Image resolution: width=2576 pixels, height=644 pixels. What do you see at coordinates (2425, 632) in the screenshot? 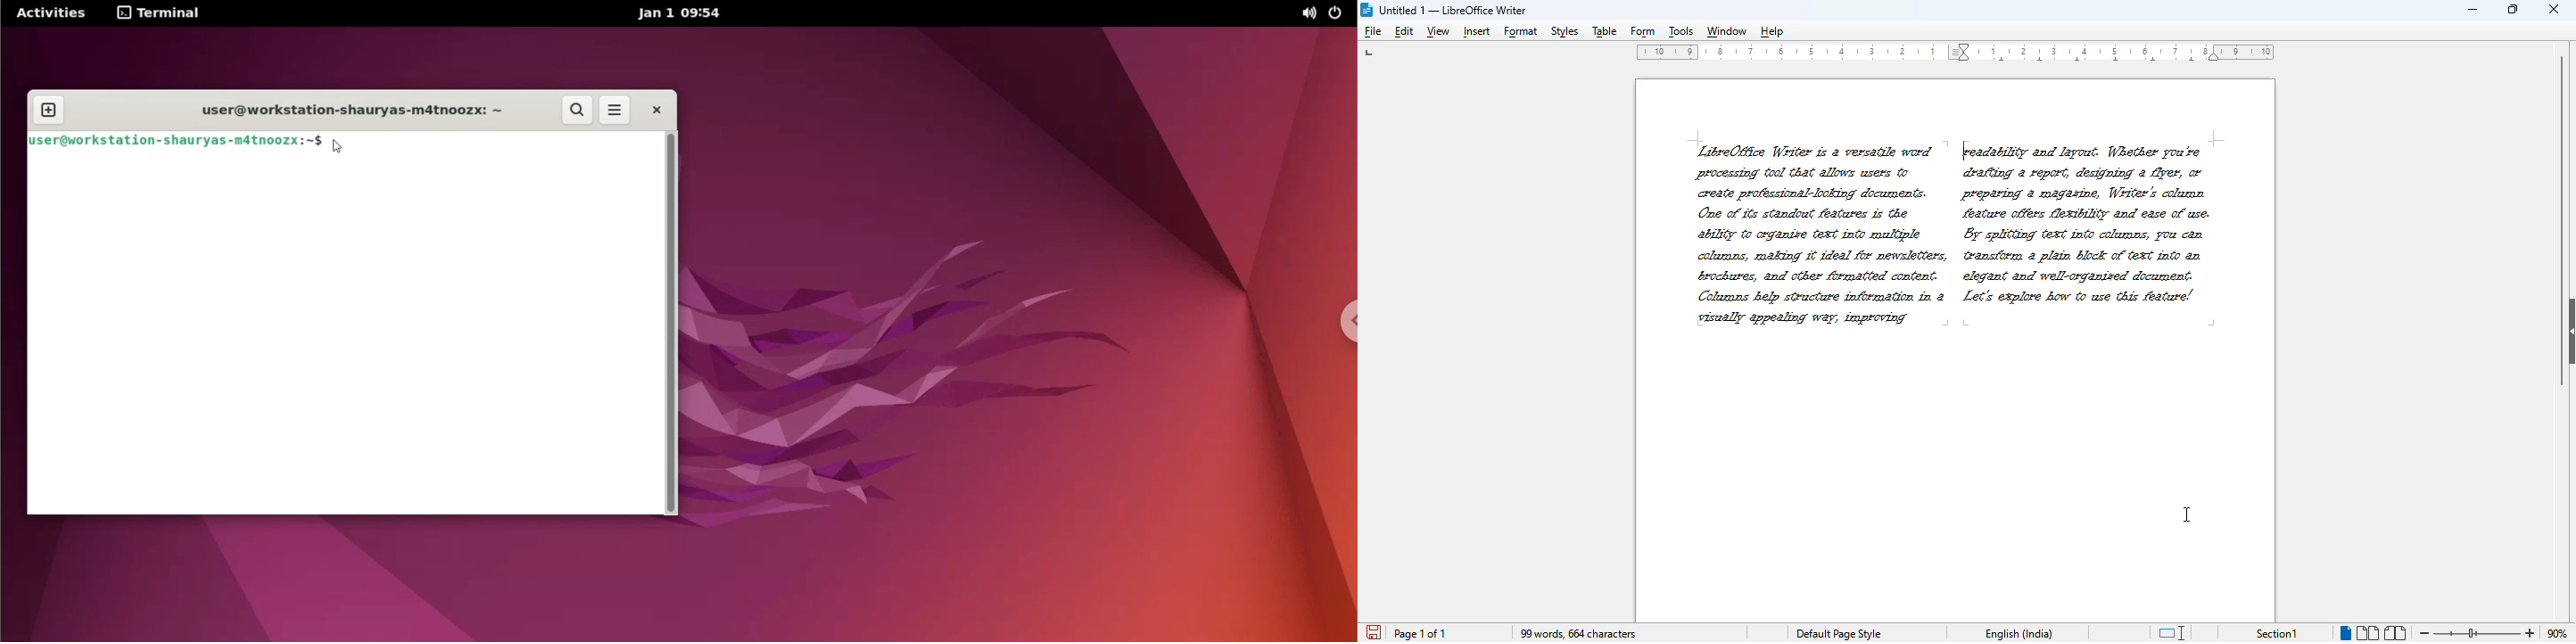
I see `zoom out` at bounding box center [2425, 632].